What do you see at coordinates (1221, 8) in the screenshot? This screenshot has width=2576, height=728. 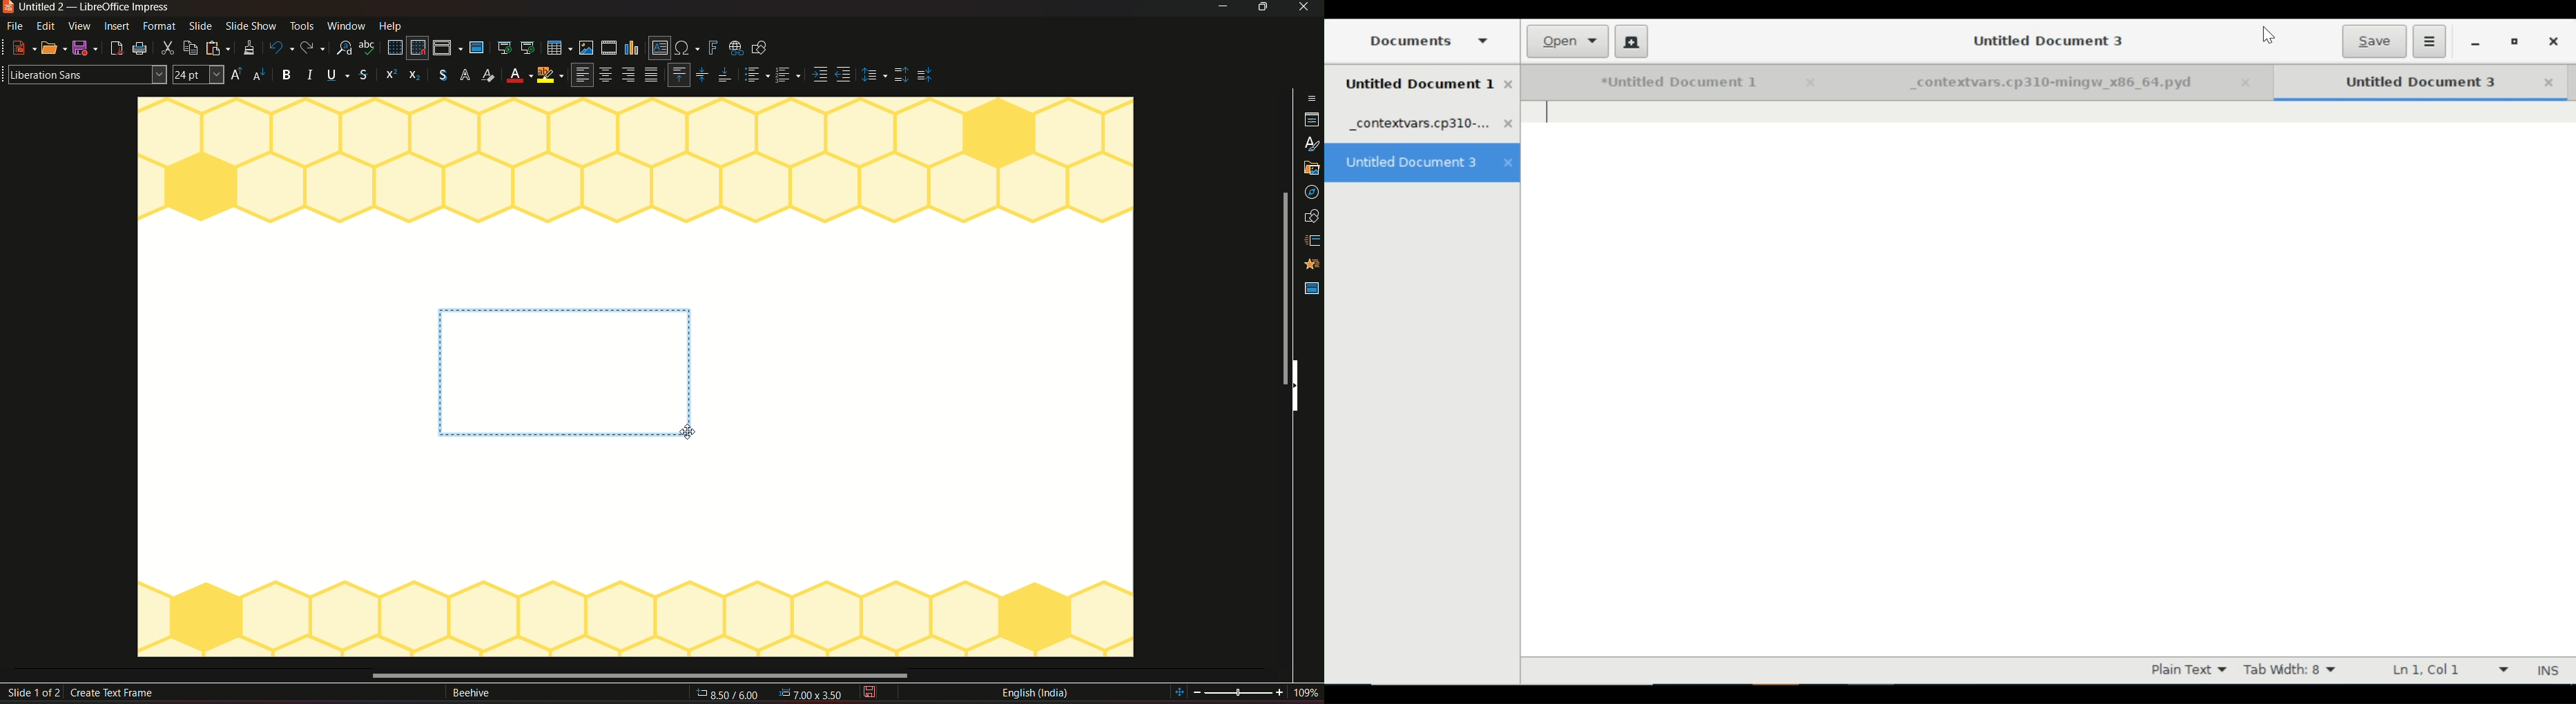 I see `minimize` at bounding box center [1221, 8].